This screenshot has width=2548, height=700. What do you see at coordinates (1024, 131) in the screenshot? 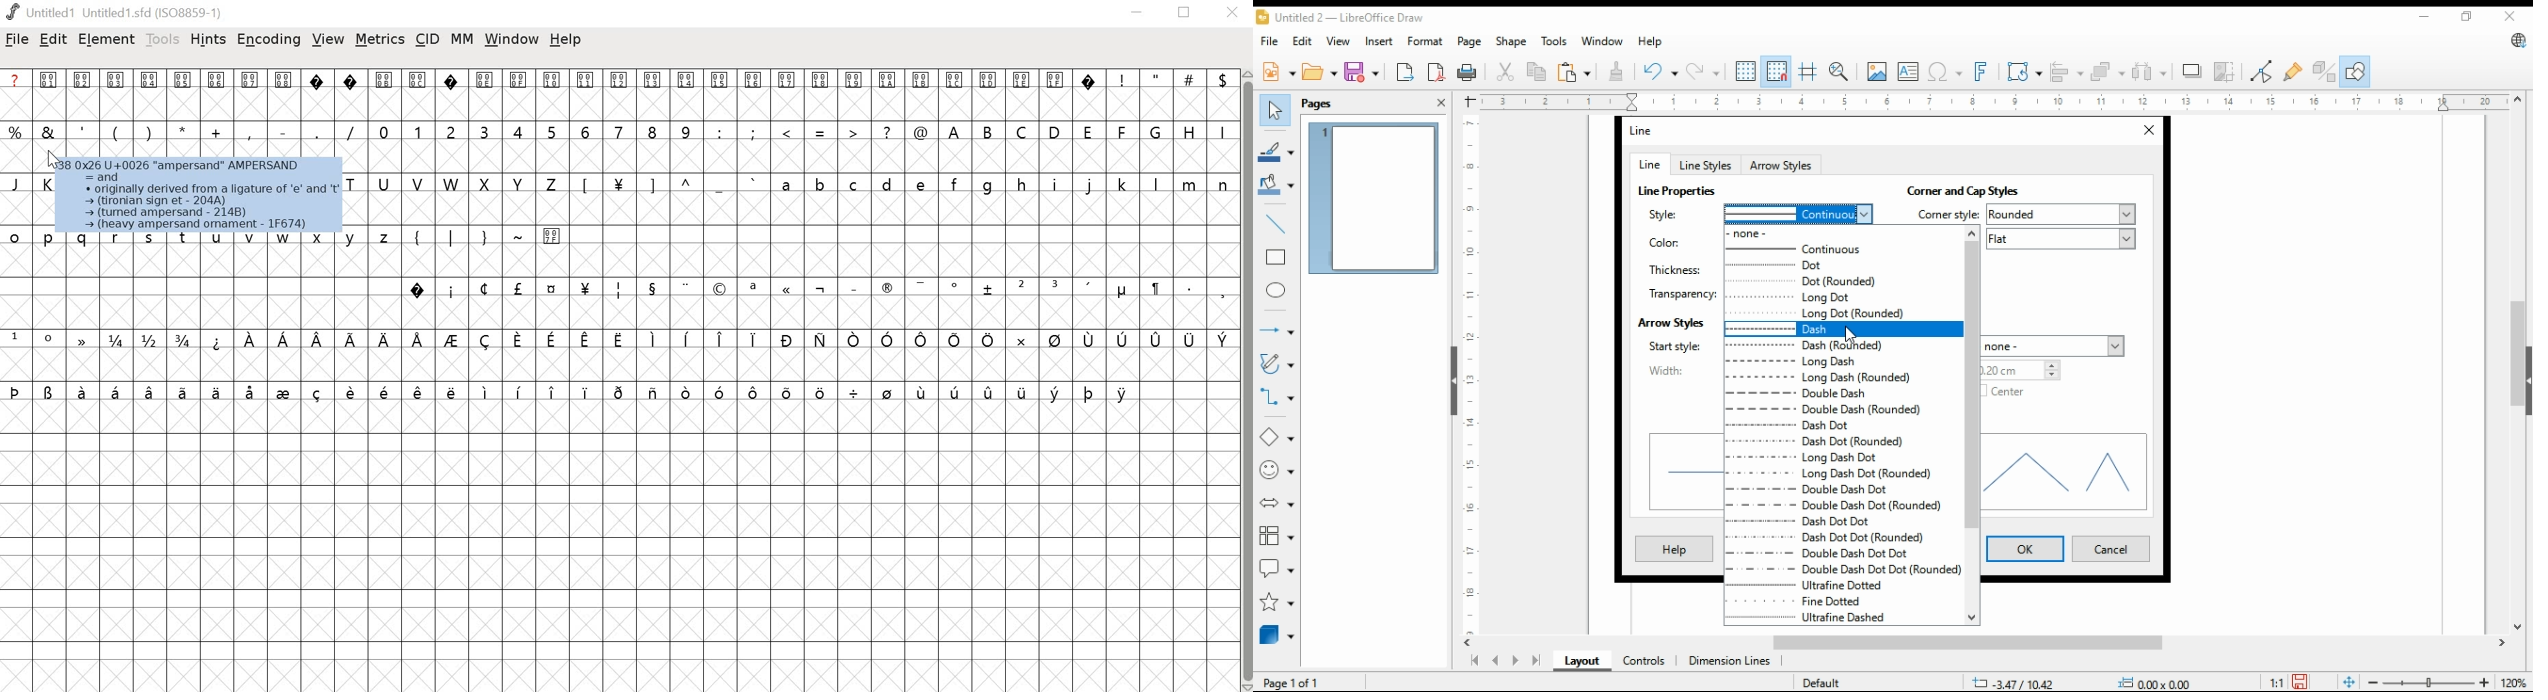
I see `C` at bounding box center [1024, 131].